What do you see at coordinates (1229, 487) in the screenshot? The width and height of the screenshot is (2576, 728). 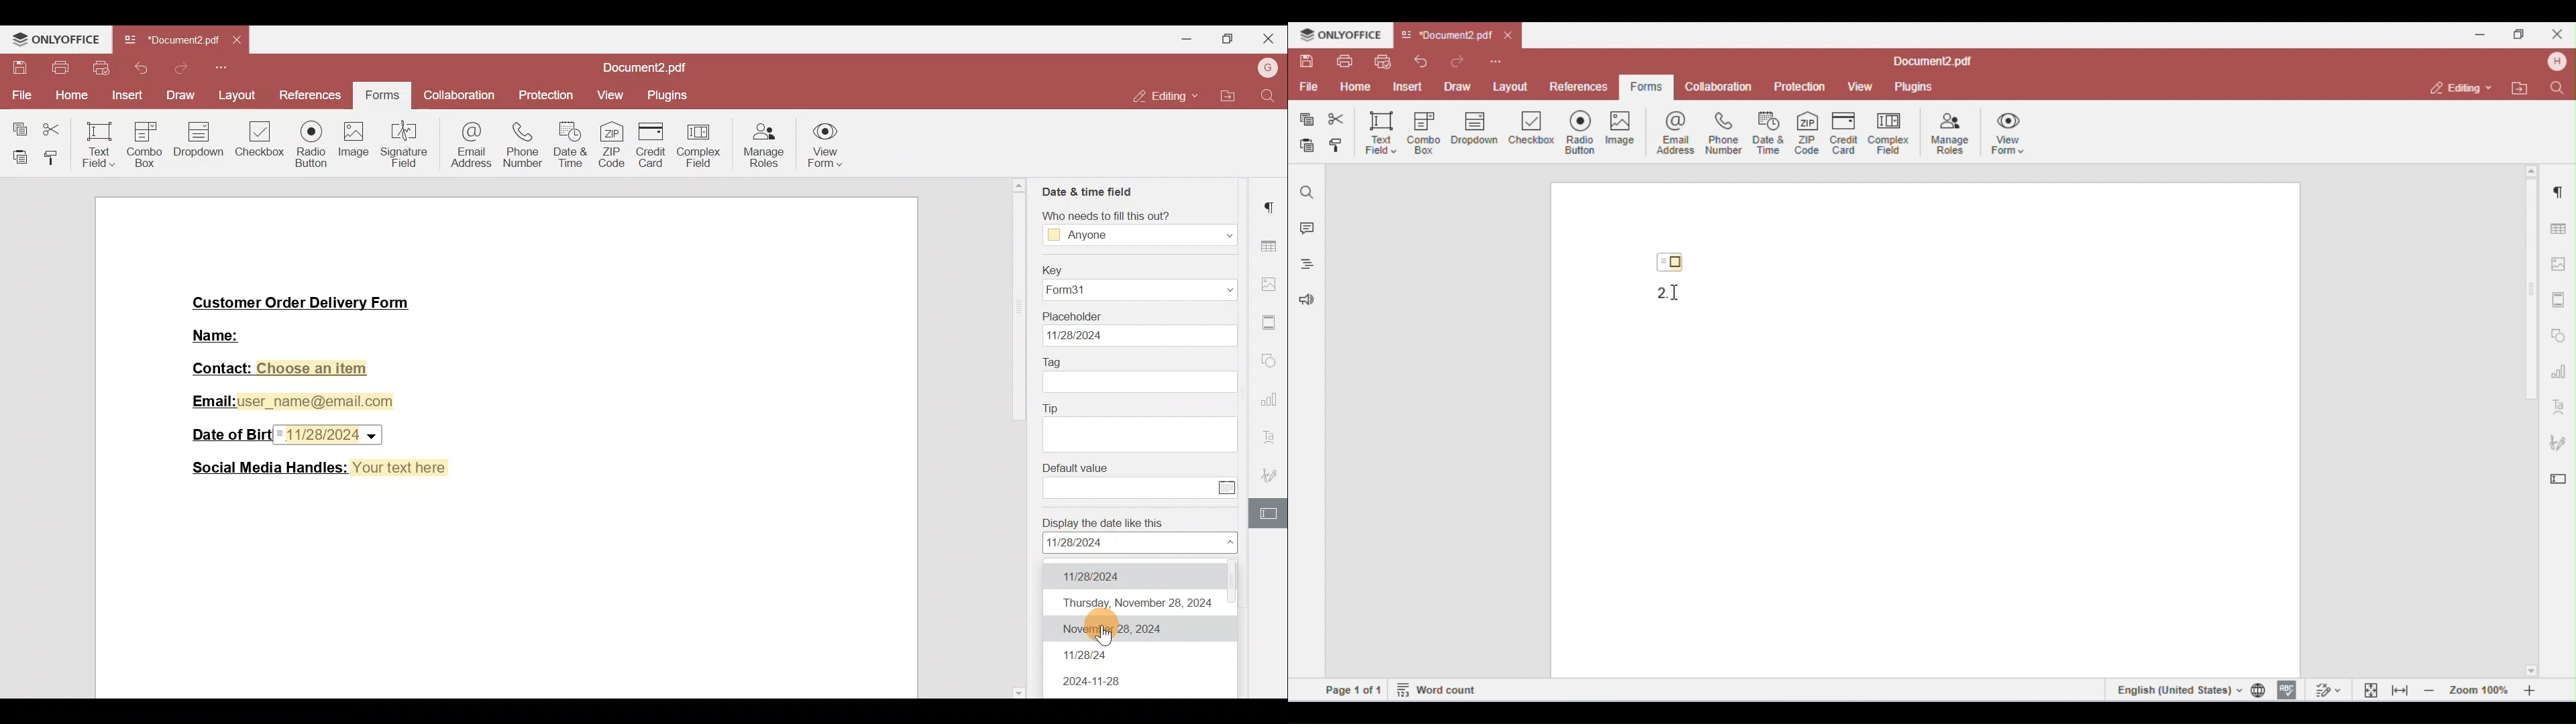 I see `Calendar ` at bounding box center [1229, 487].